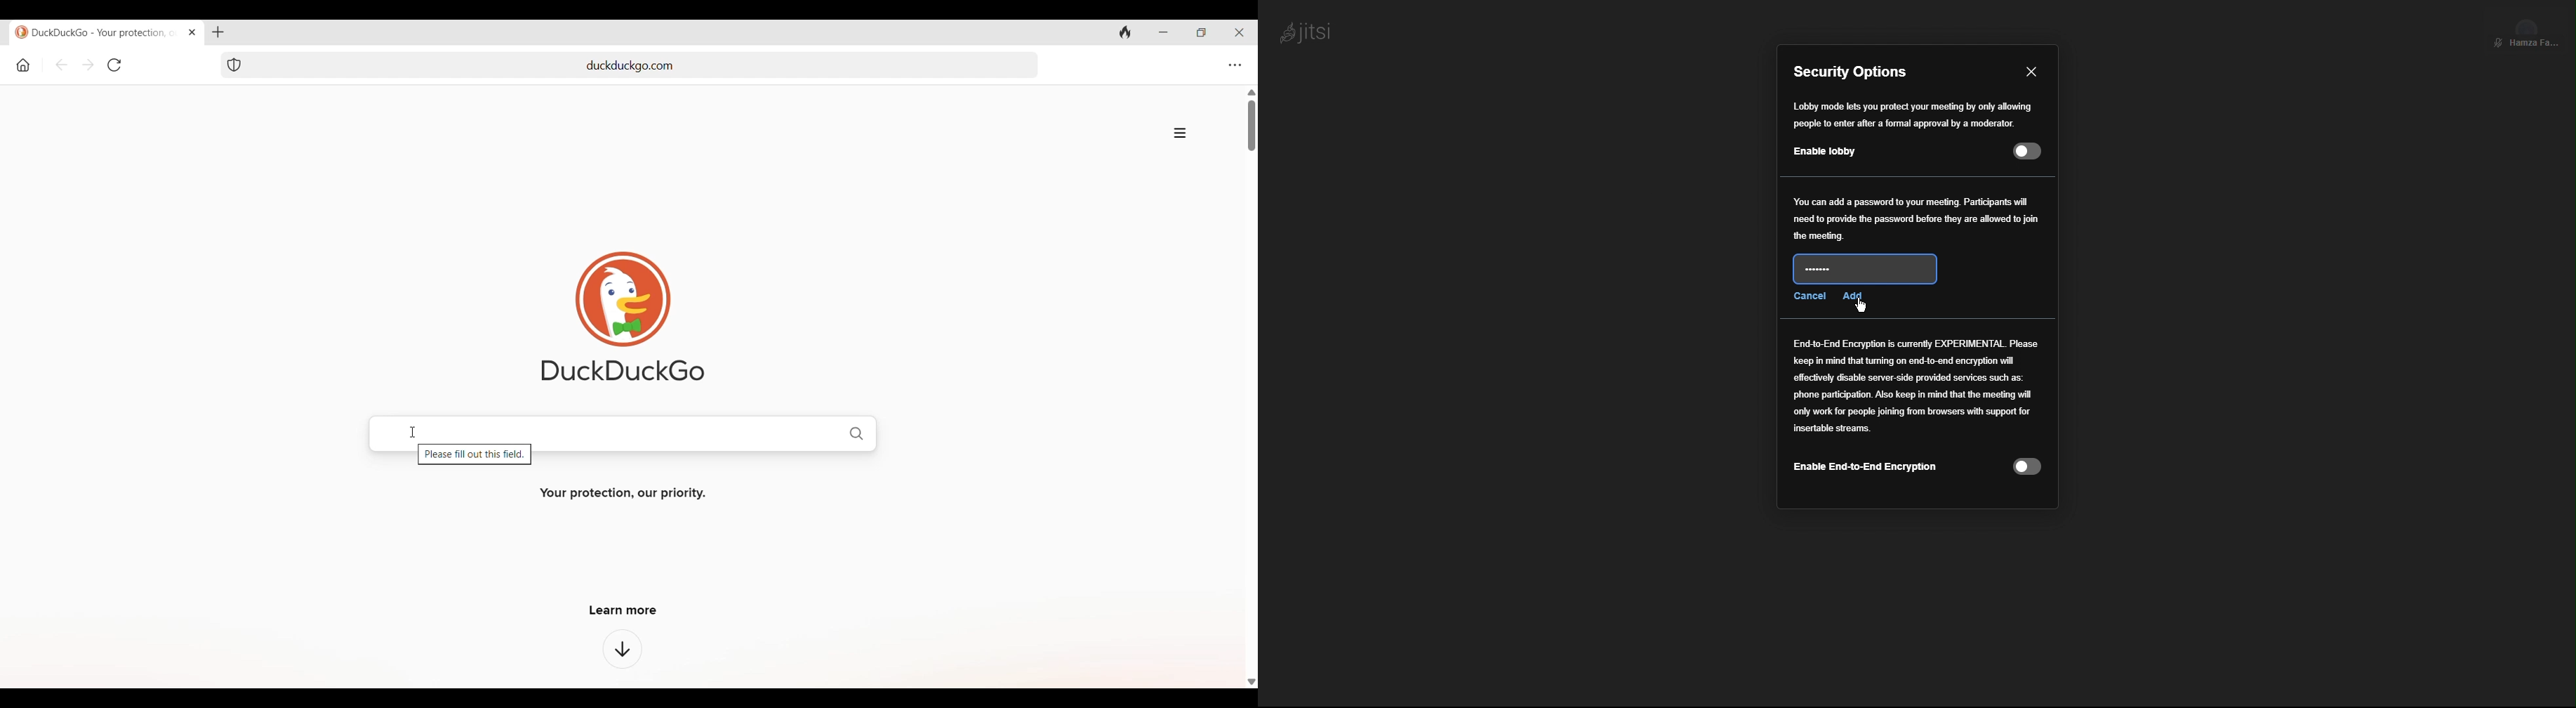 The width and height of the screenshot is (2576, 728). What do you see at coordinates (645, 64) in the screenshot?
I see `Add URL` at bounding box center [645, 64].